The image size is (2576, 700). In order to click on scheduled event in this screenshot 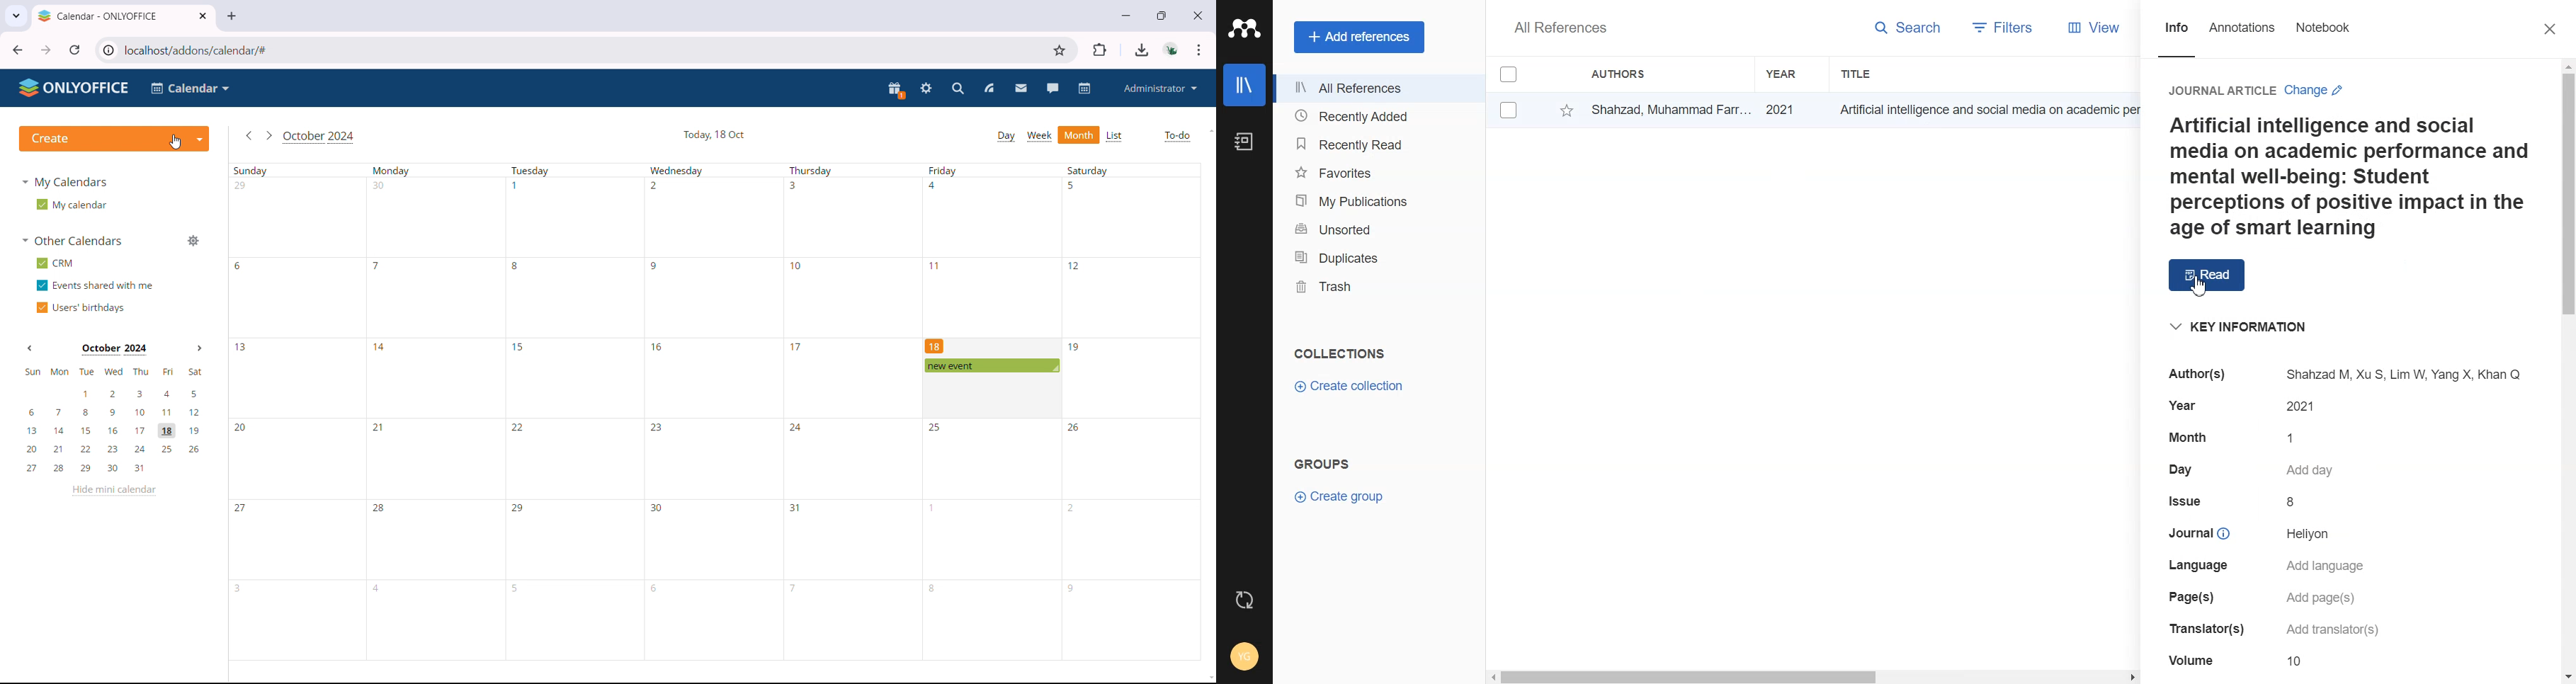, I will do `click(991, 365)`.